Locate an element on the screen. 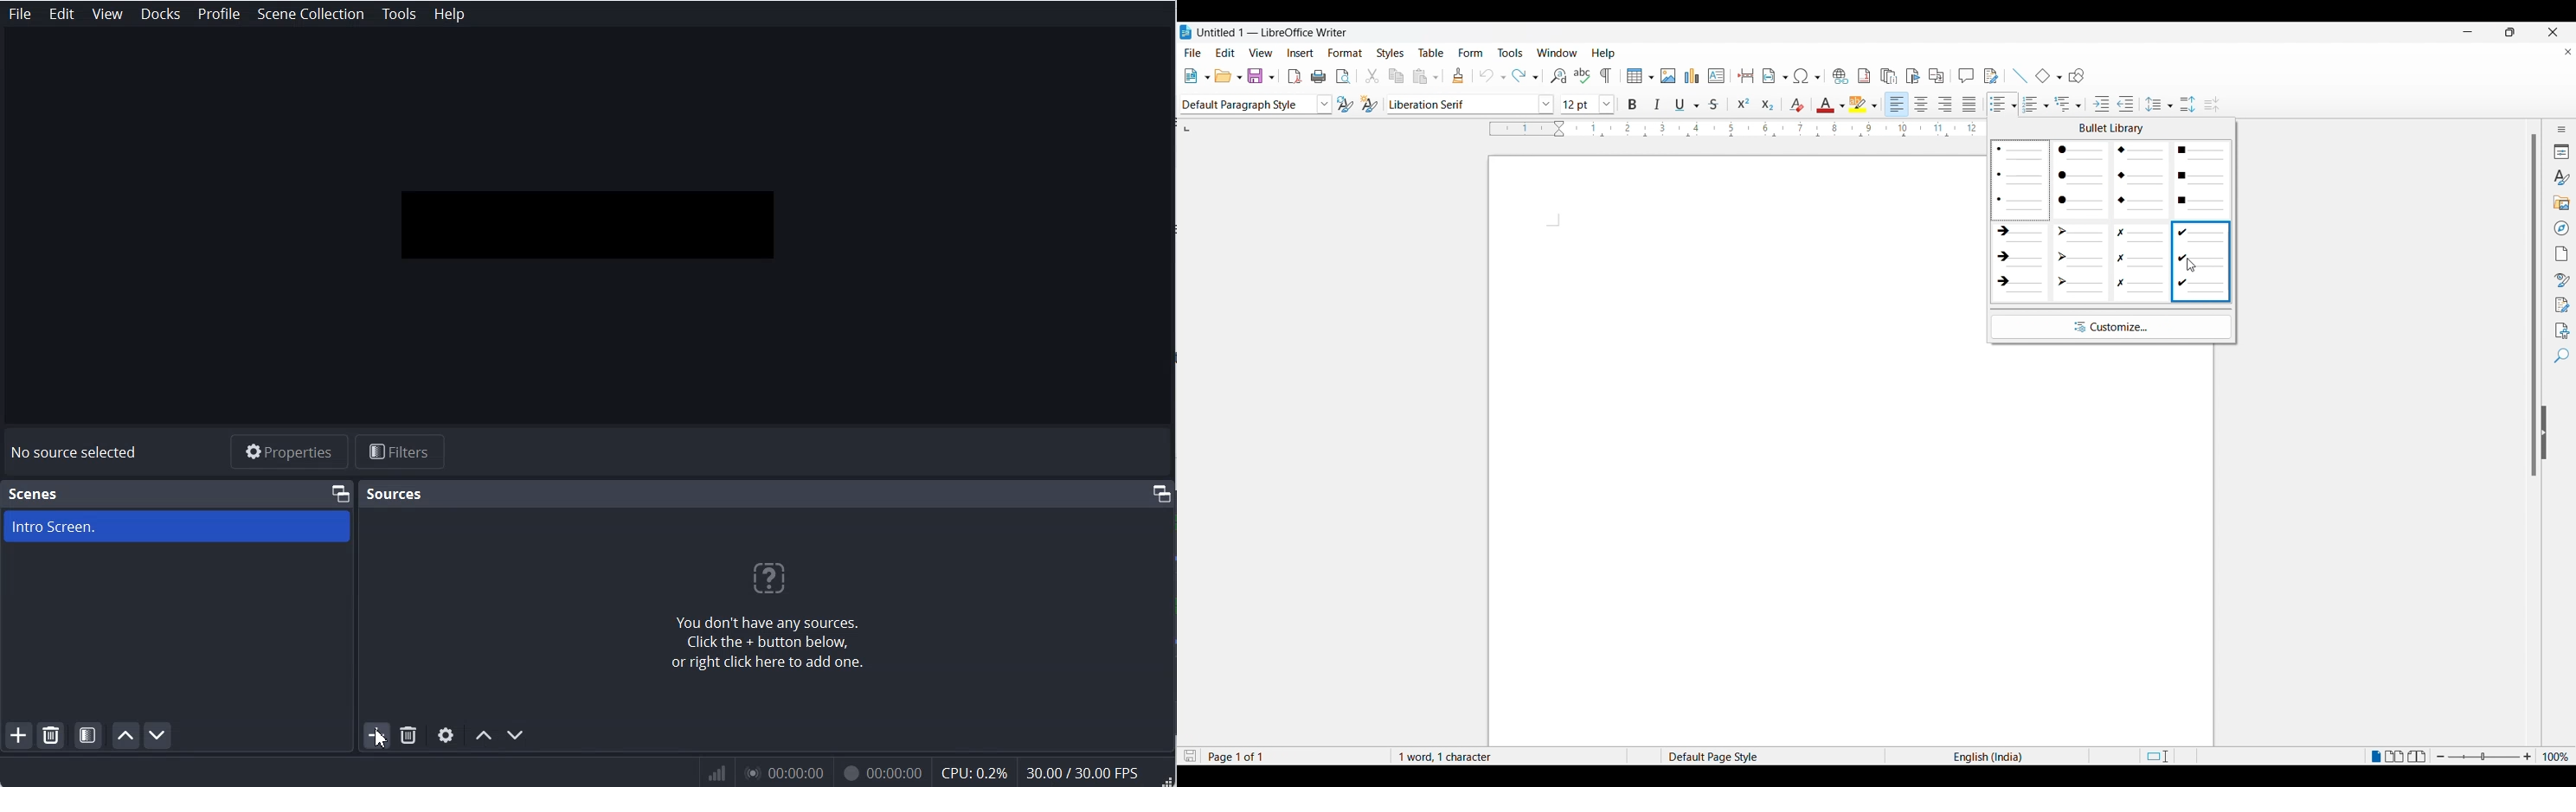 Image resolution: width=2576 pixels, height=812 pixels. strike though is located at coordinates (1719, 103).